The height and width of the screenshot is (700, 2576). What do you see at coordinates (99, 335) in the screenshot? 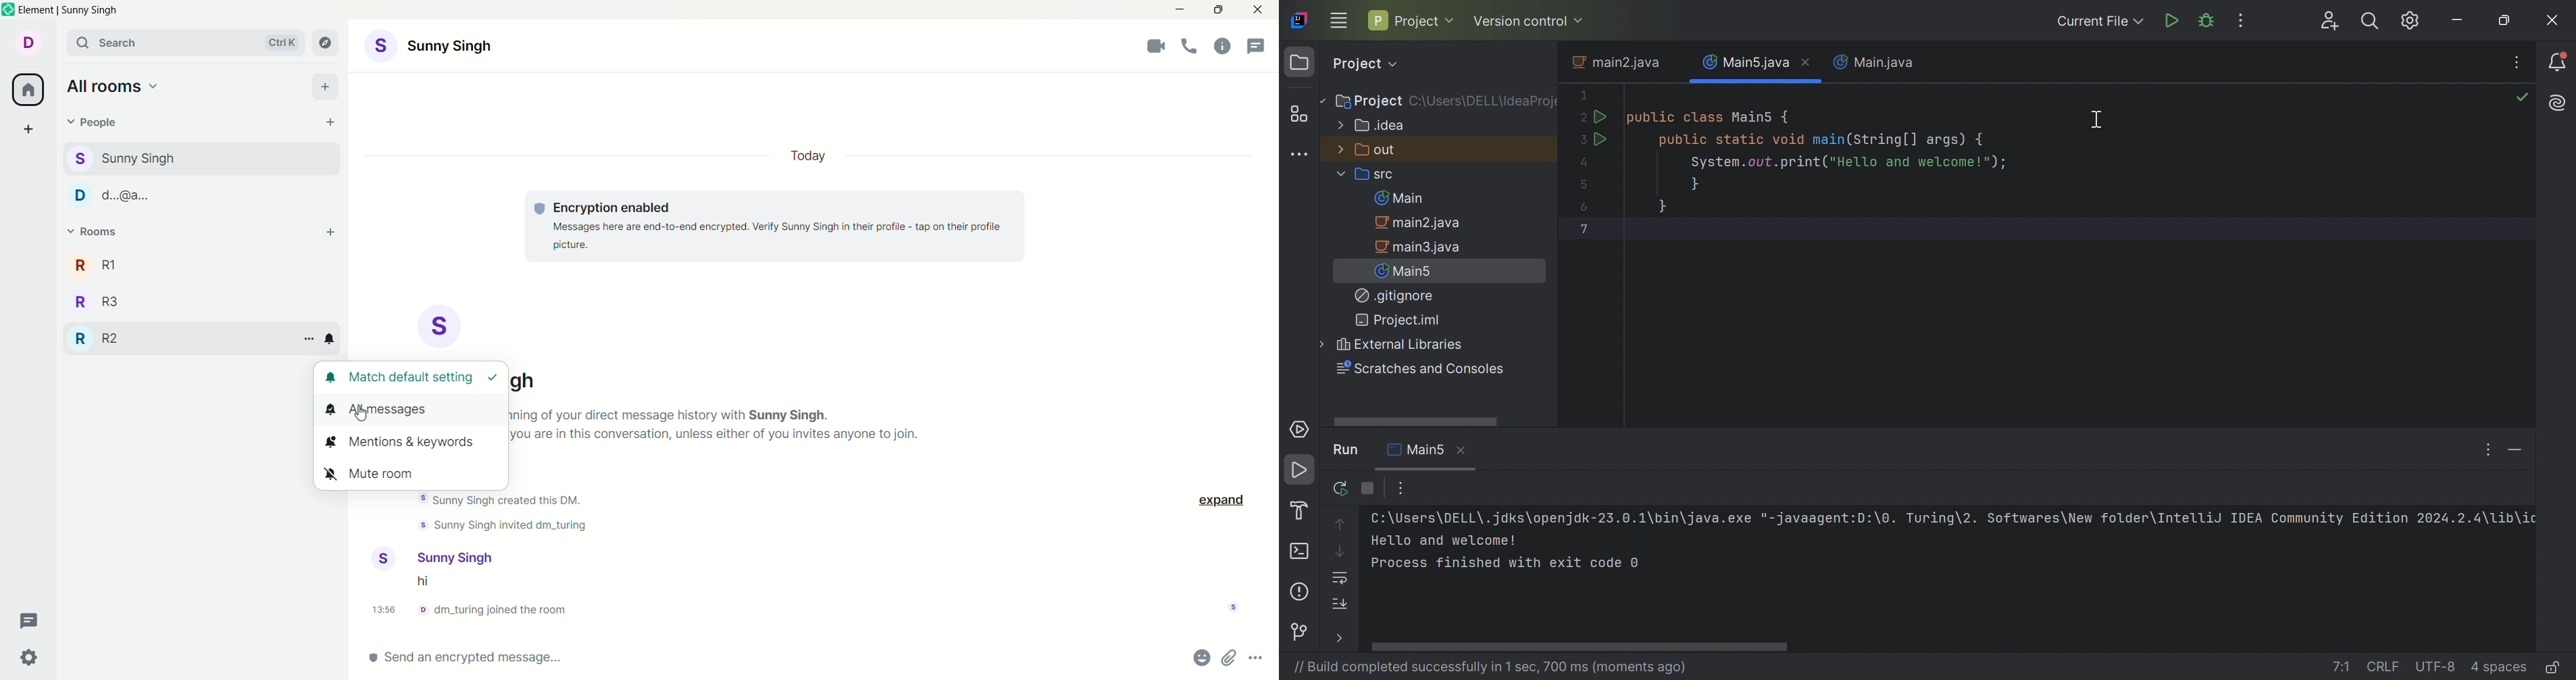
I see `R2` at bounding box center [99, 335].